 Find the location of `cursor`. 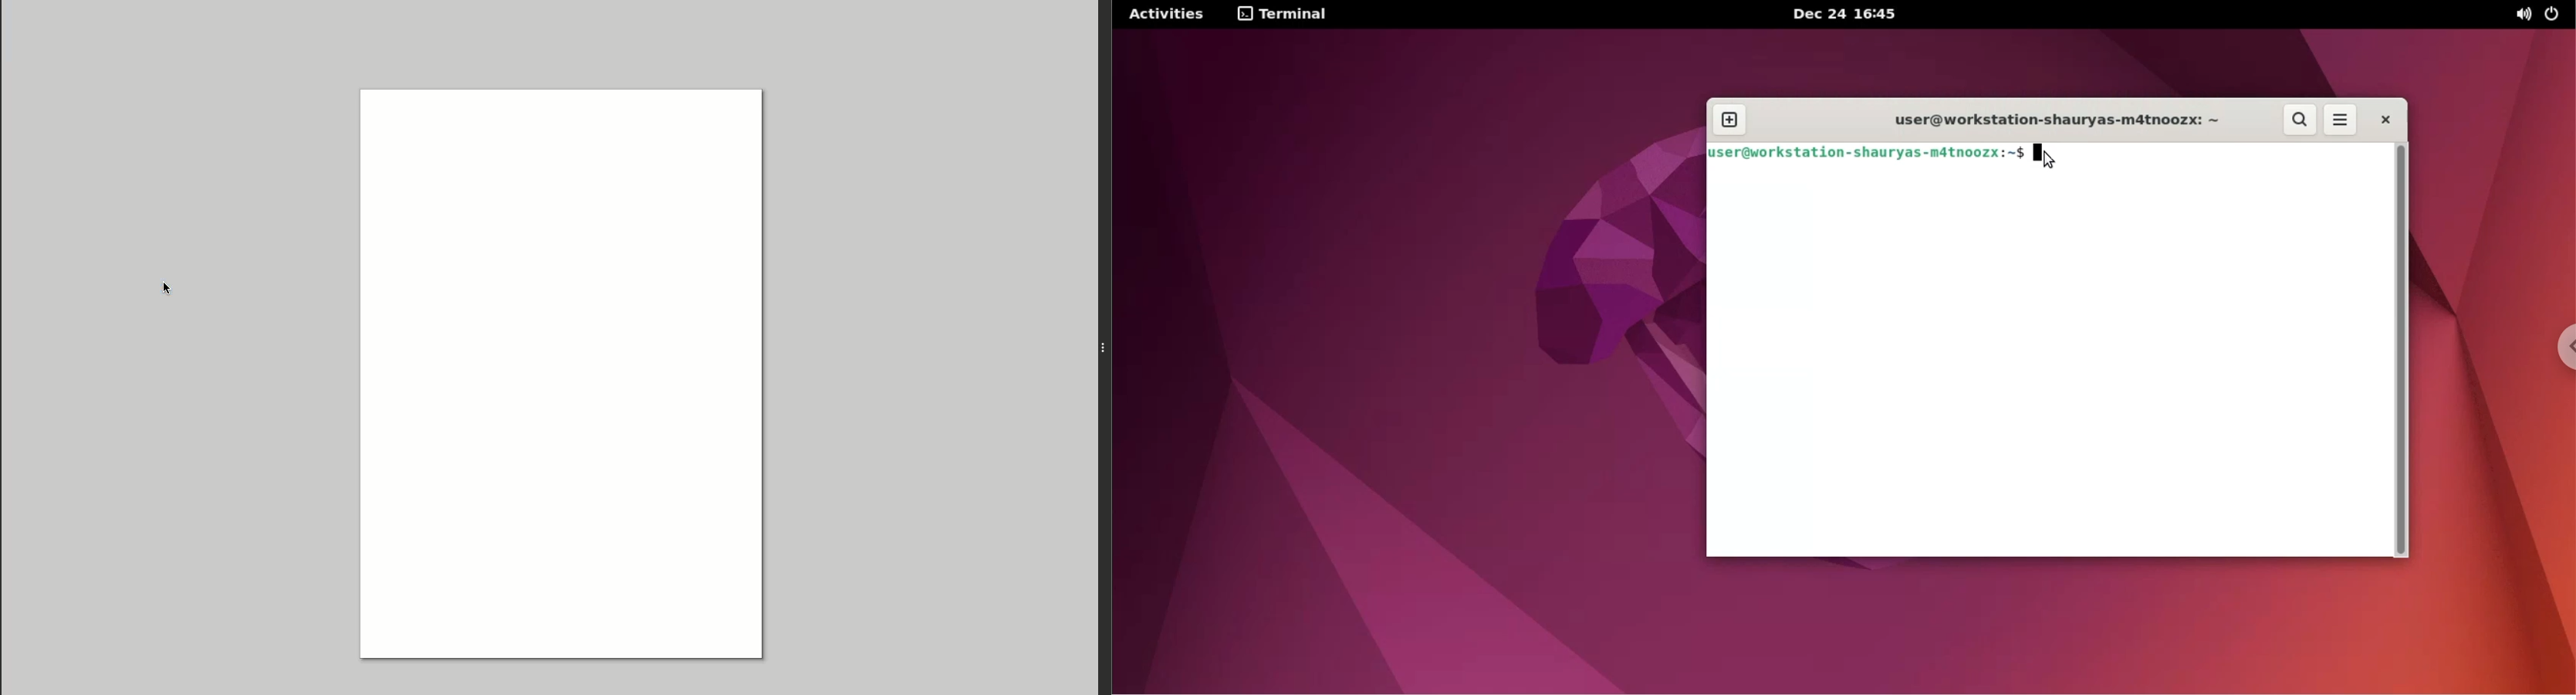

cursor is located at coordinates (180, 294).